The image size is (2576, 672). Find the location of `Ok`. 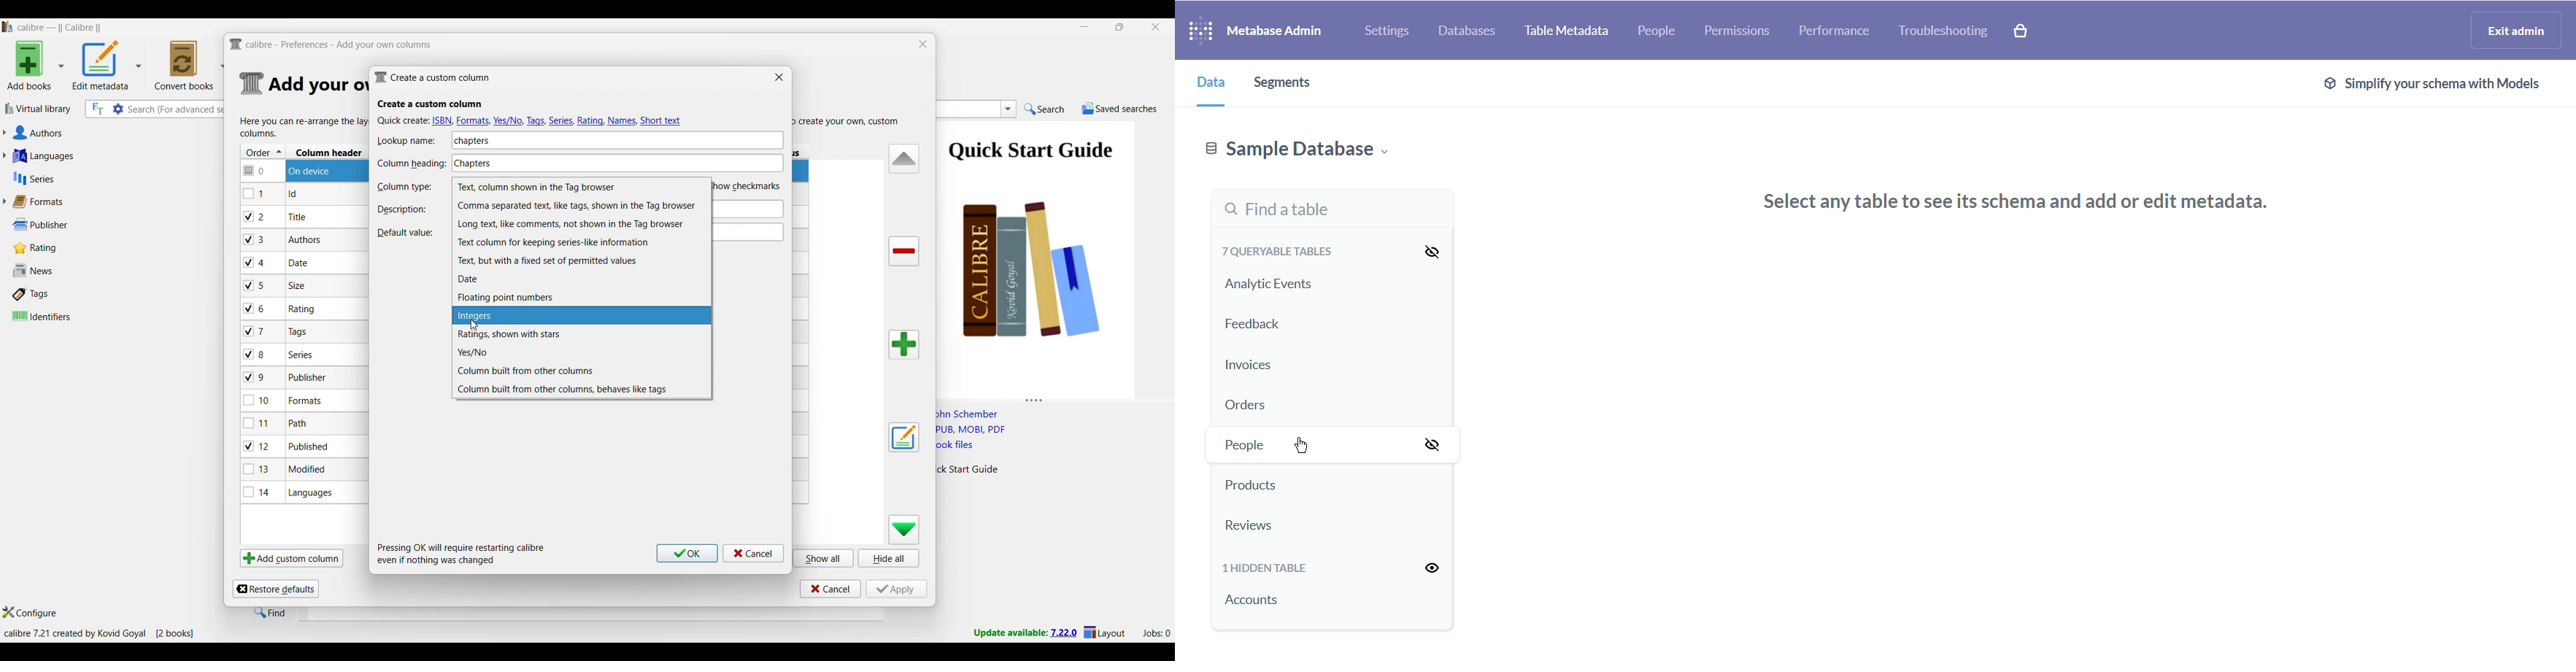

Ok is located at coordinates (687, 553).